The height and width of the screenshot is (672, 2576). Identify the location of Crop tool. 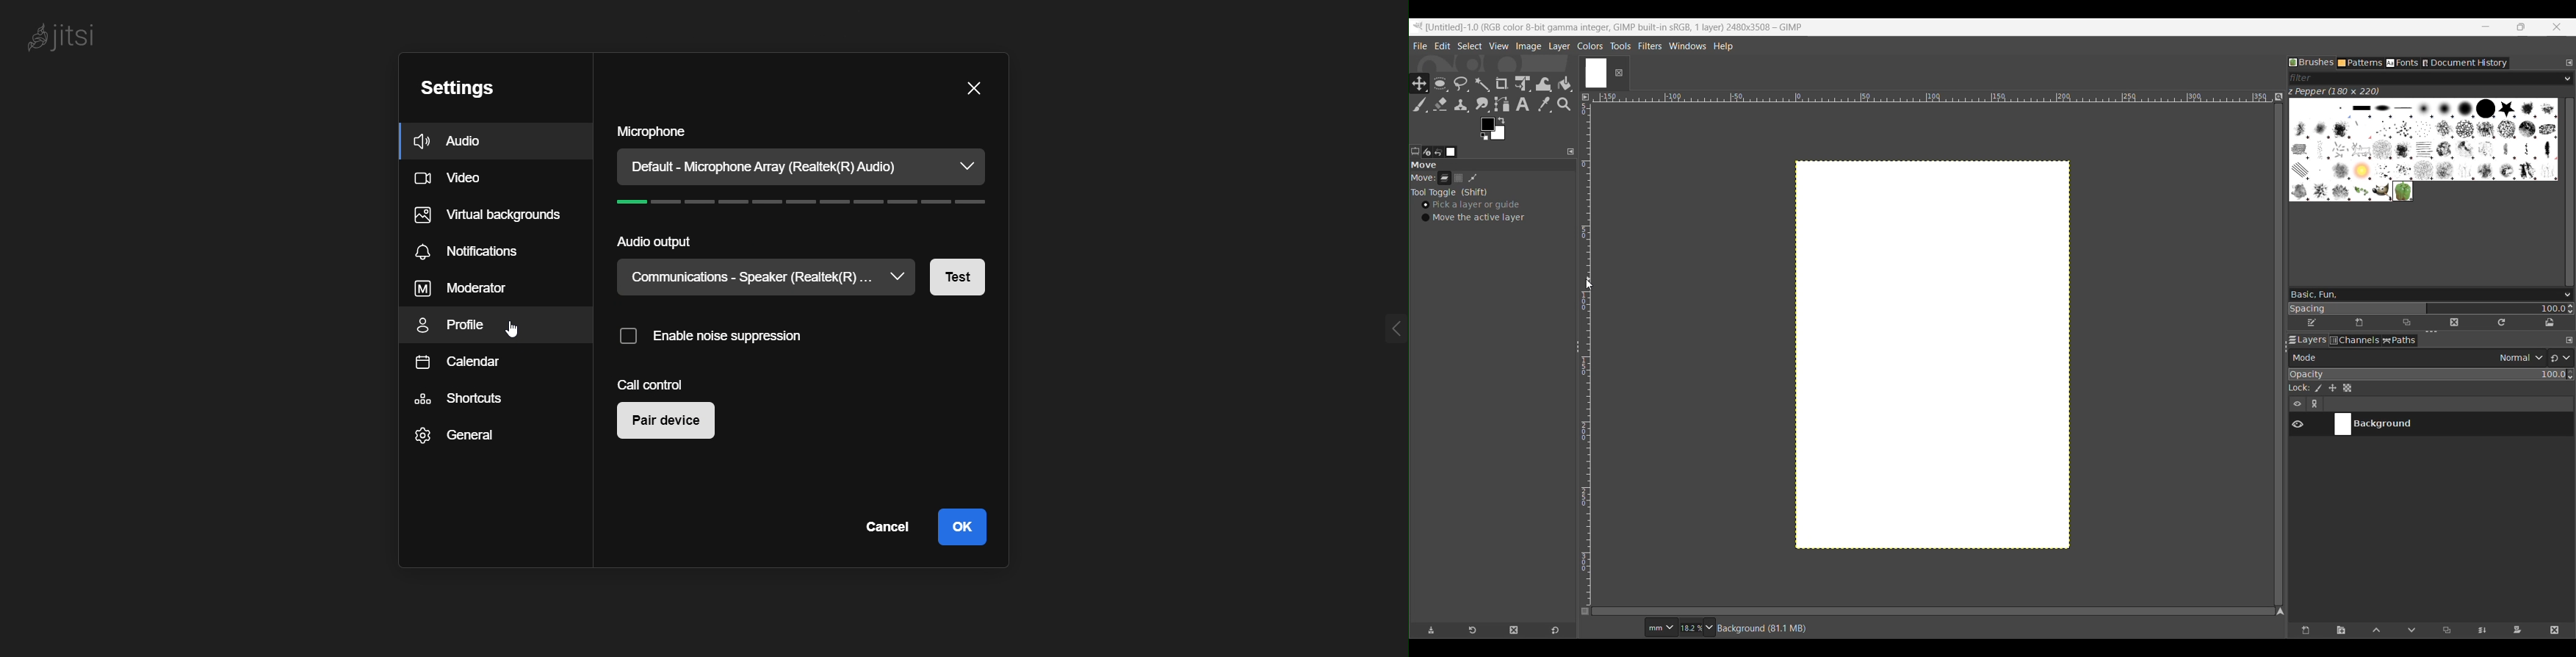
(1502, 83).